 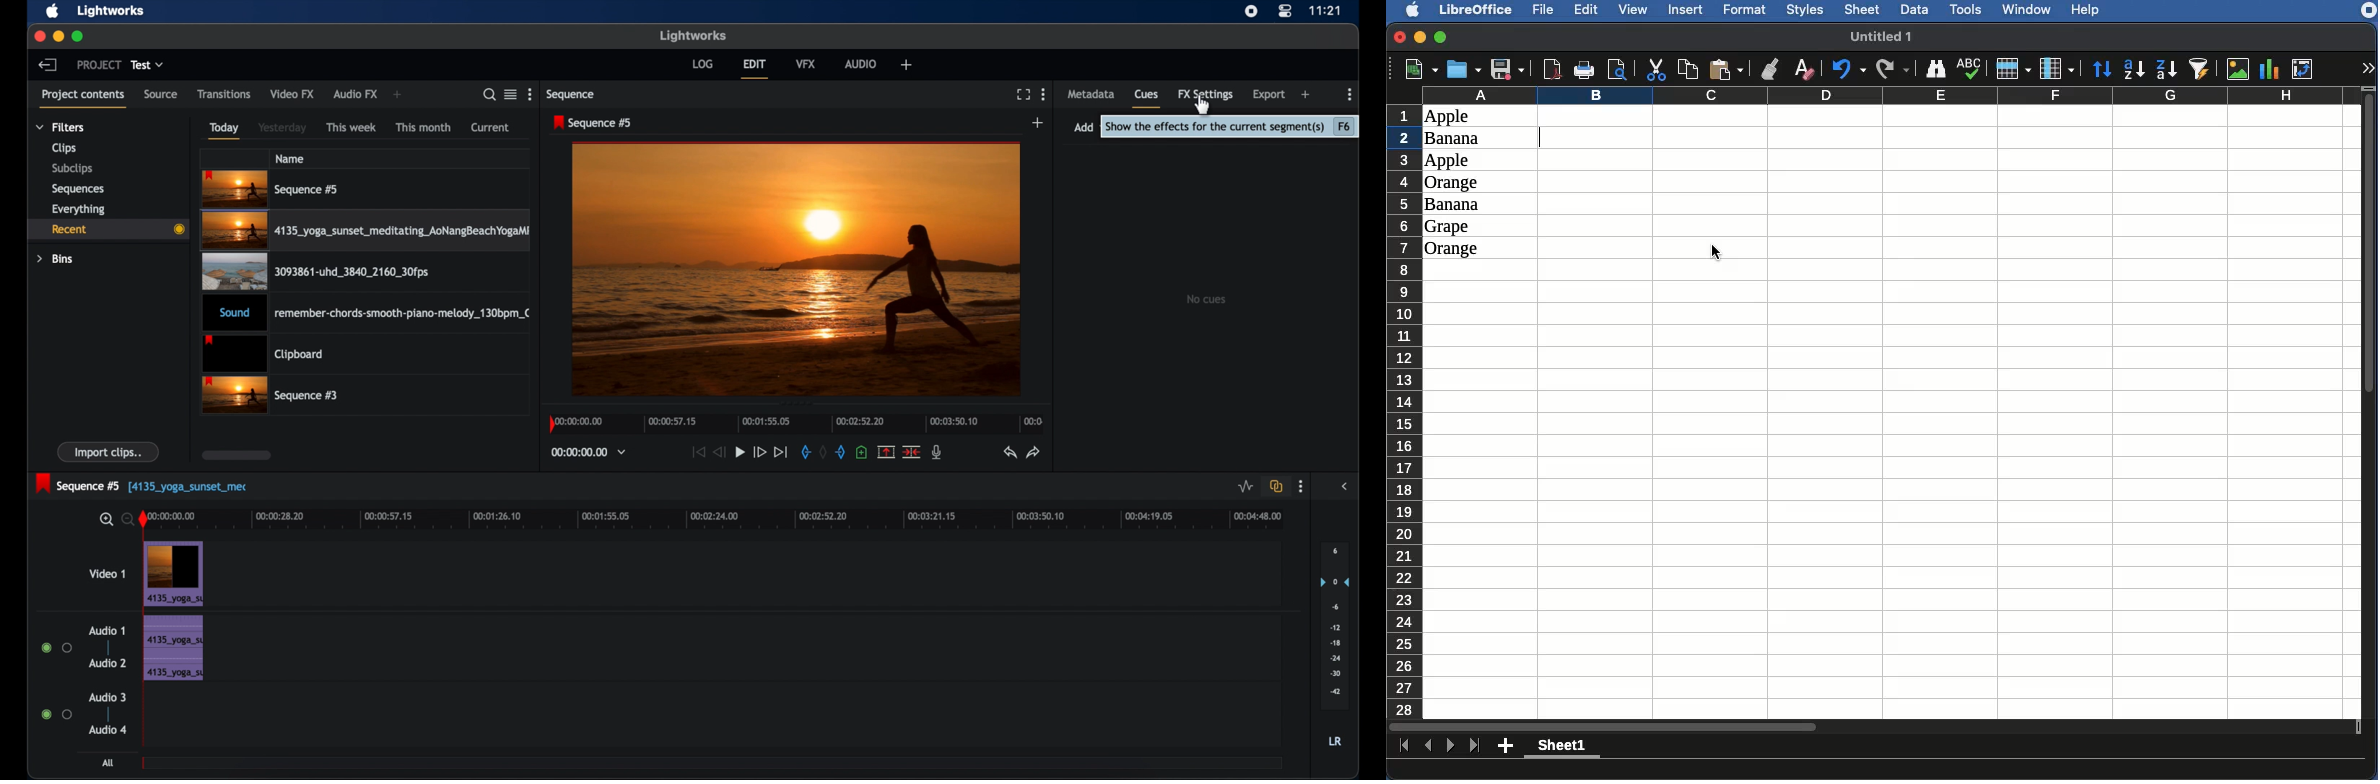 I want to click on sequence 5, so click(x=142, y=485).